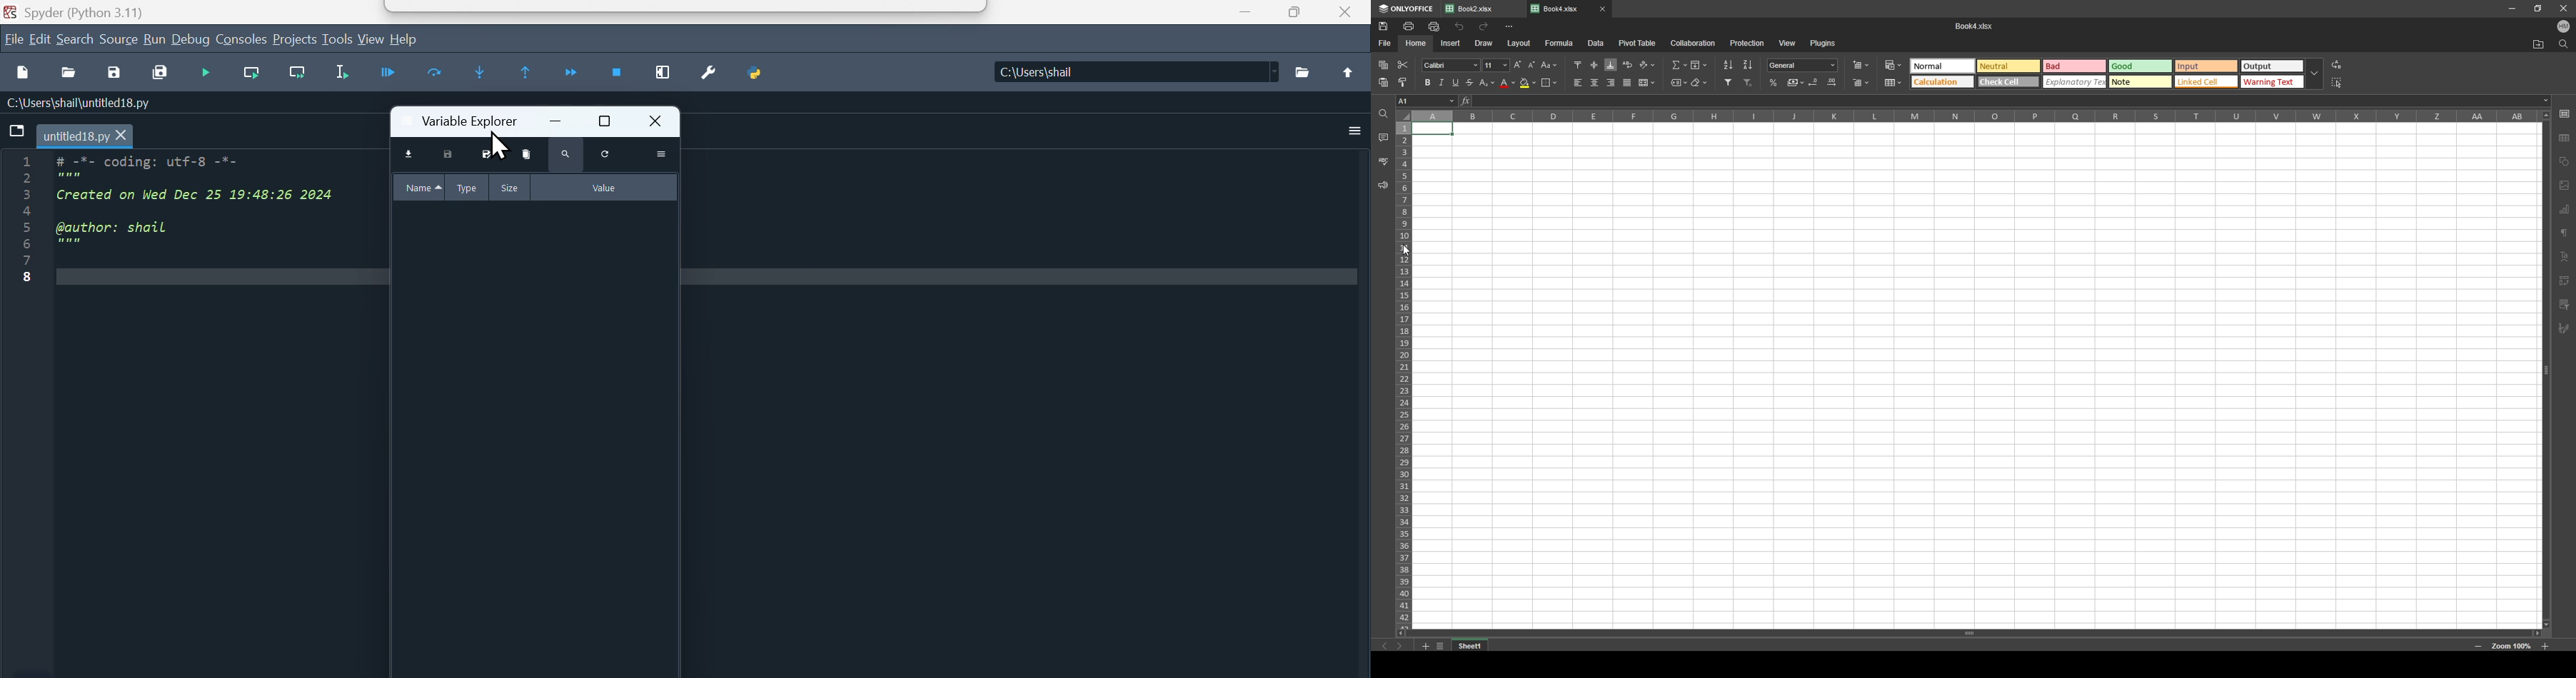 This screenshot has width=2576, height=700. I want to click on close, so click(2563, 8).